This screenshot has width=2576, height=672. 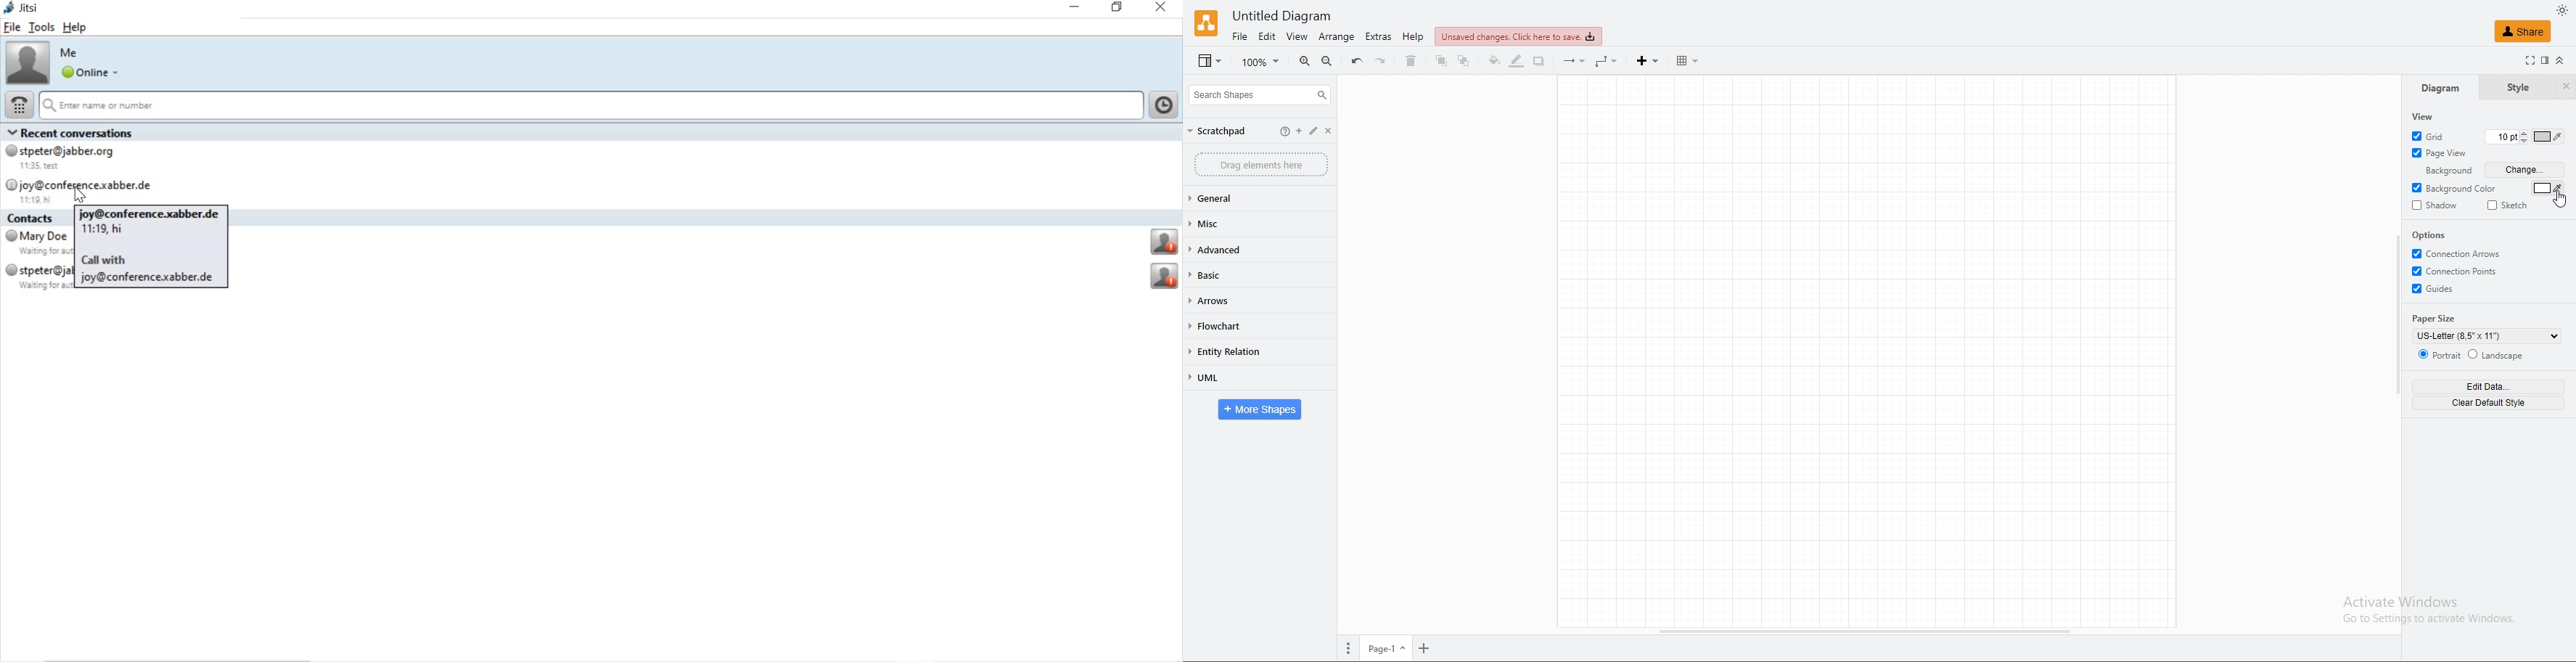 What do you see at coordinates (2456, 188) in the screenshot?
I see `background color` at bounding box center [2456, 188].